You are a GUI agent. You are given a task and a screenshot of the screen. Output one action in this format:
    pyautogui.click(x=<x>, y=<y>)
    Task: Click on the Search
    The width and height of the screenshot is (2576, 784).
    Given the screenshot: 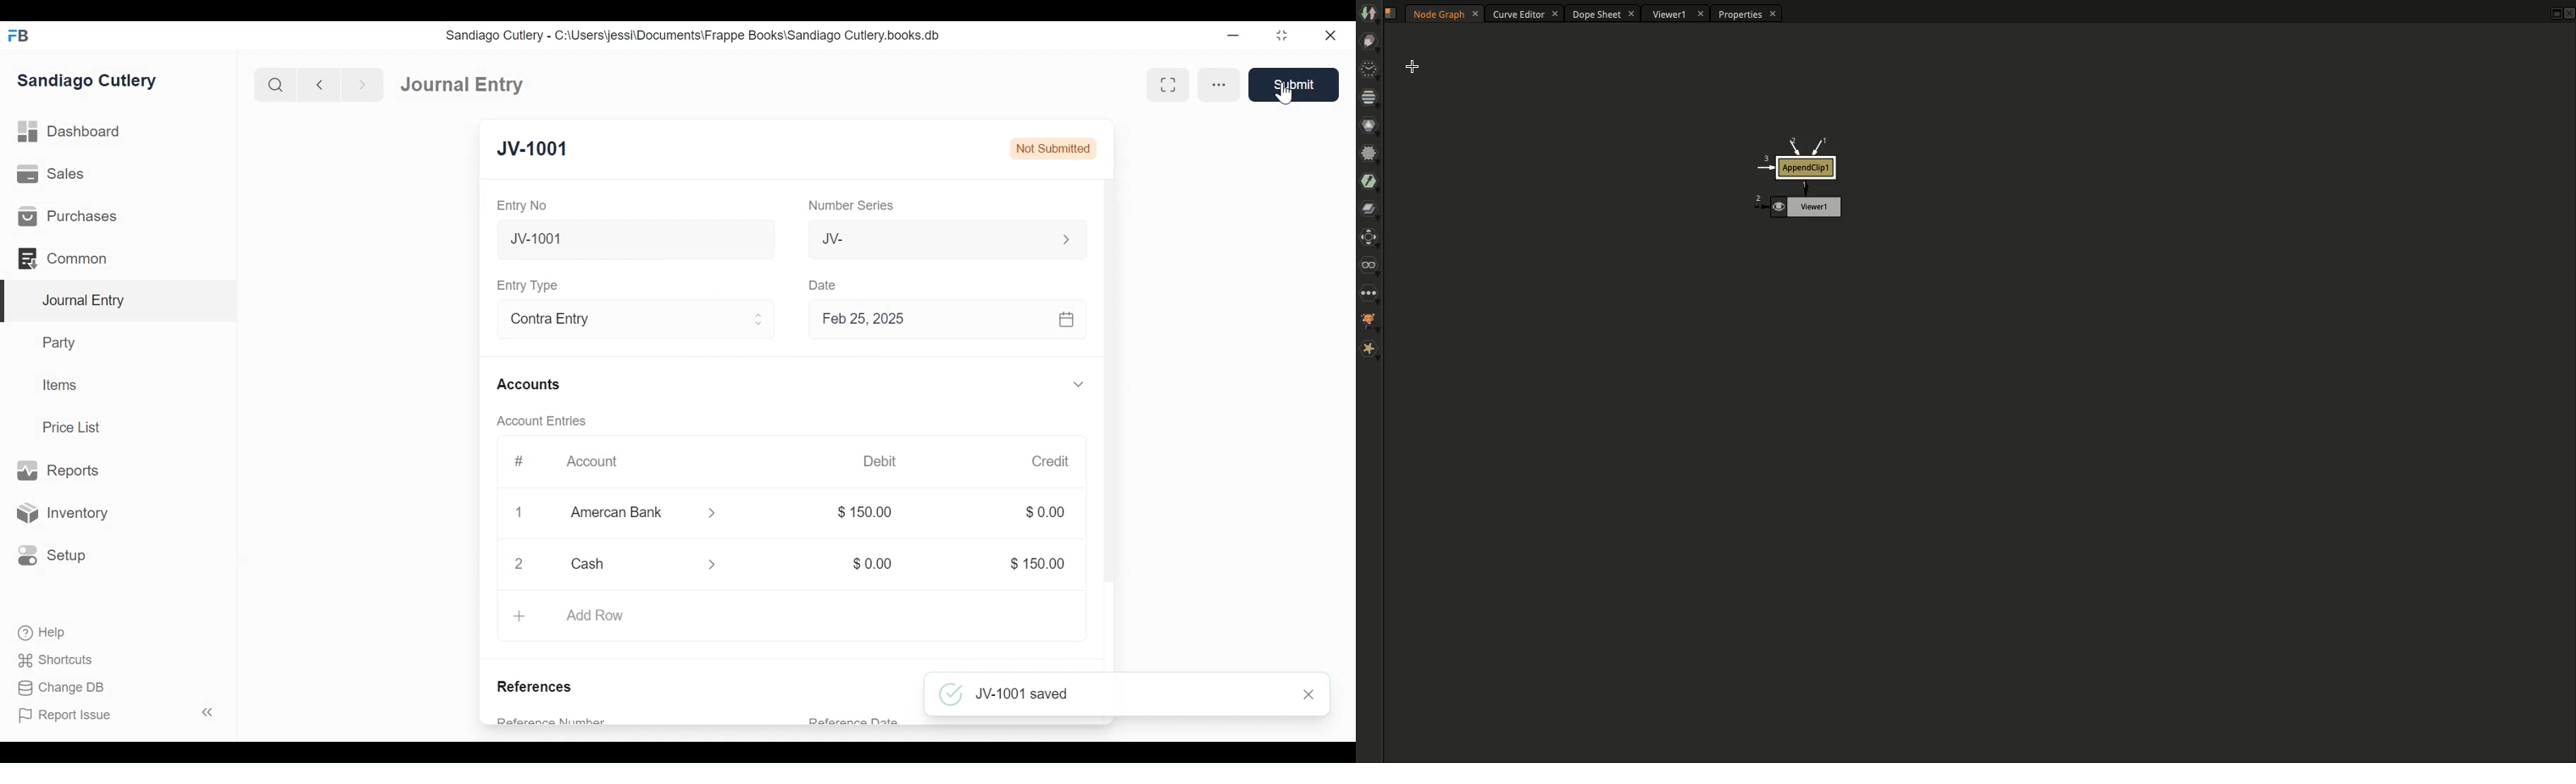 What is the action you would take?
    pyautogui.click(x=276, y=85)
    